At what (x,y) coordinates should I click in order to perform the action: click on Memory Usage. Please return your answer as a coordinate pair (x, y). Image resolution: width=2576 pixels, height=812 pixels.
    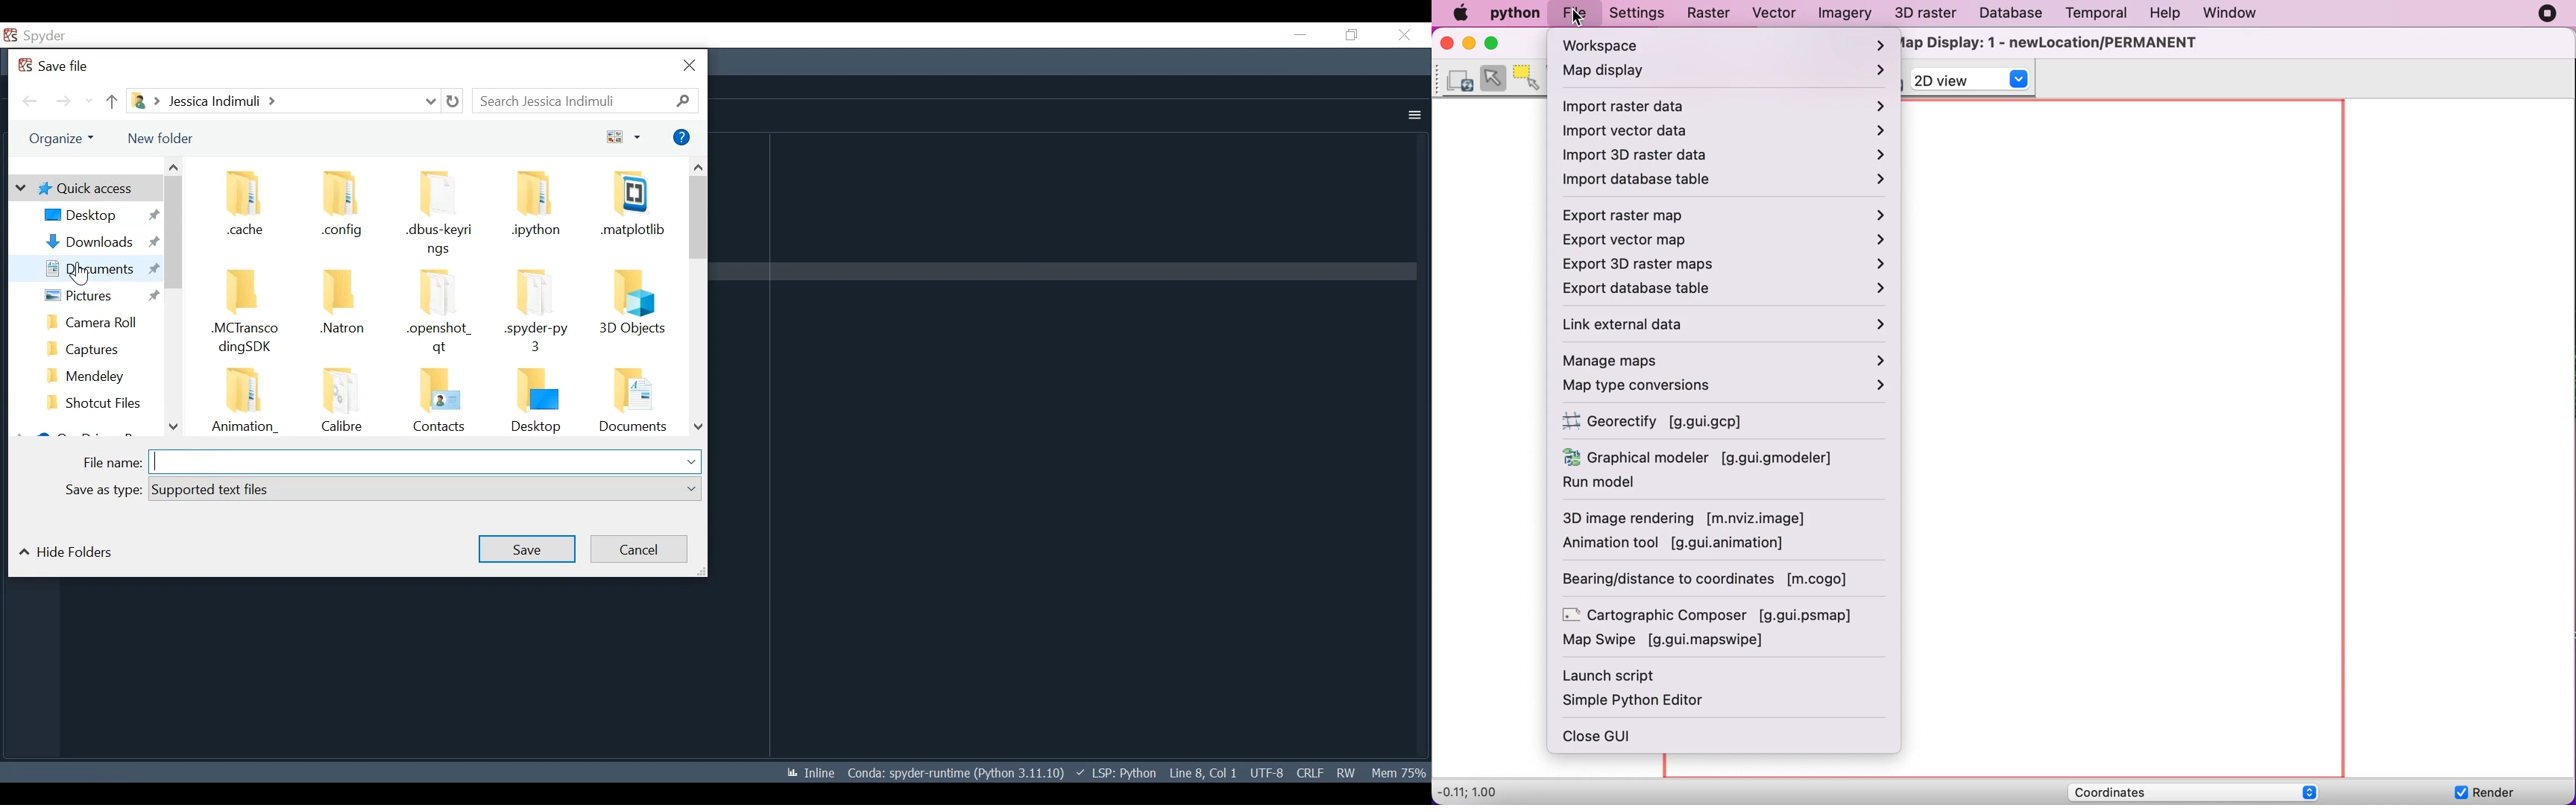
    Looking at the image, I should click on (1397, 771).